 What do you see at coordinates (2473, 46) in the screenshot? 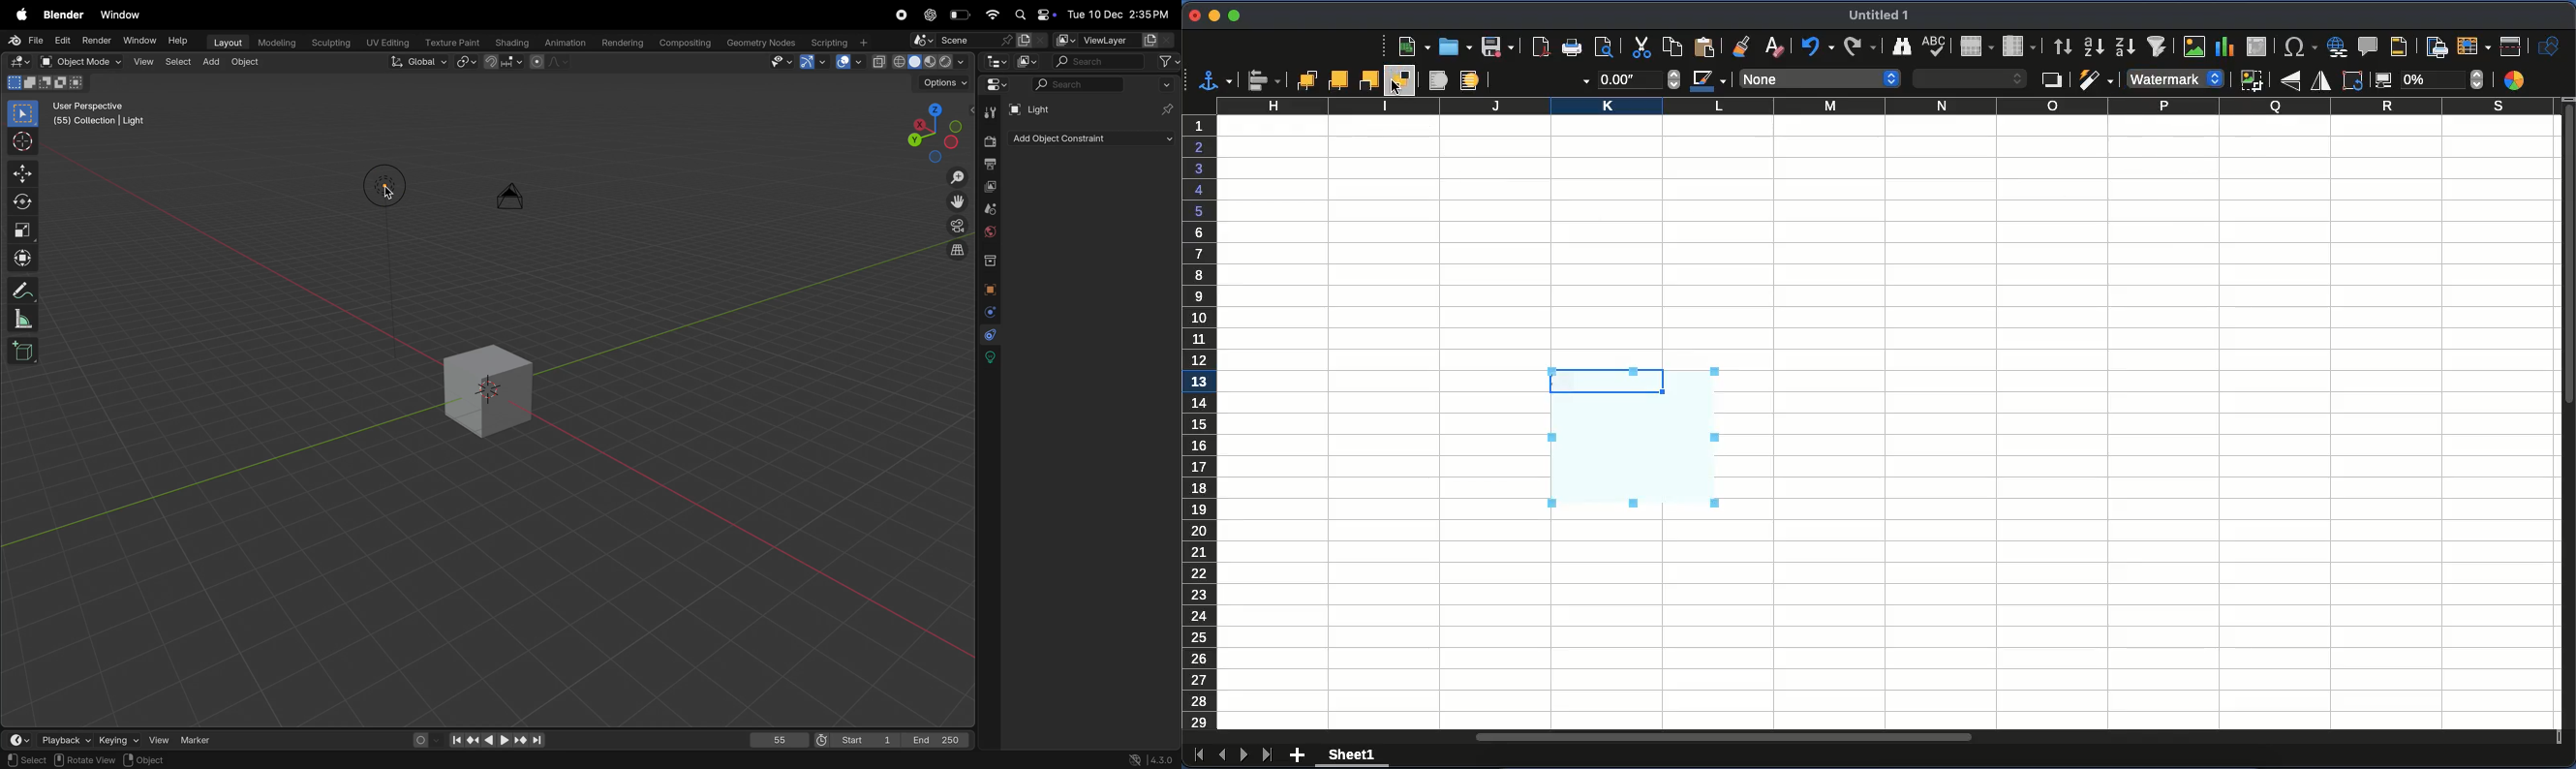
I see `freeze rows and columns` at bounding box center [2473, 46].